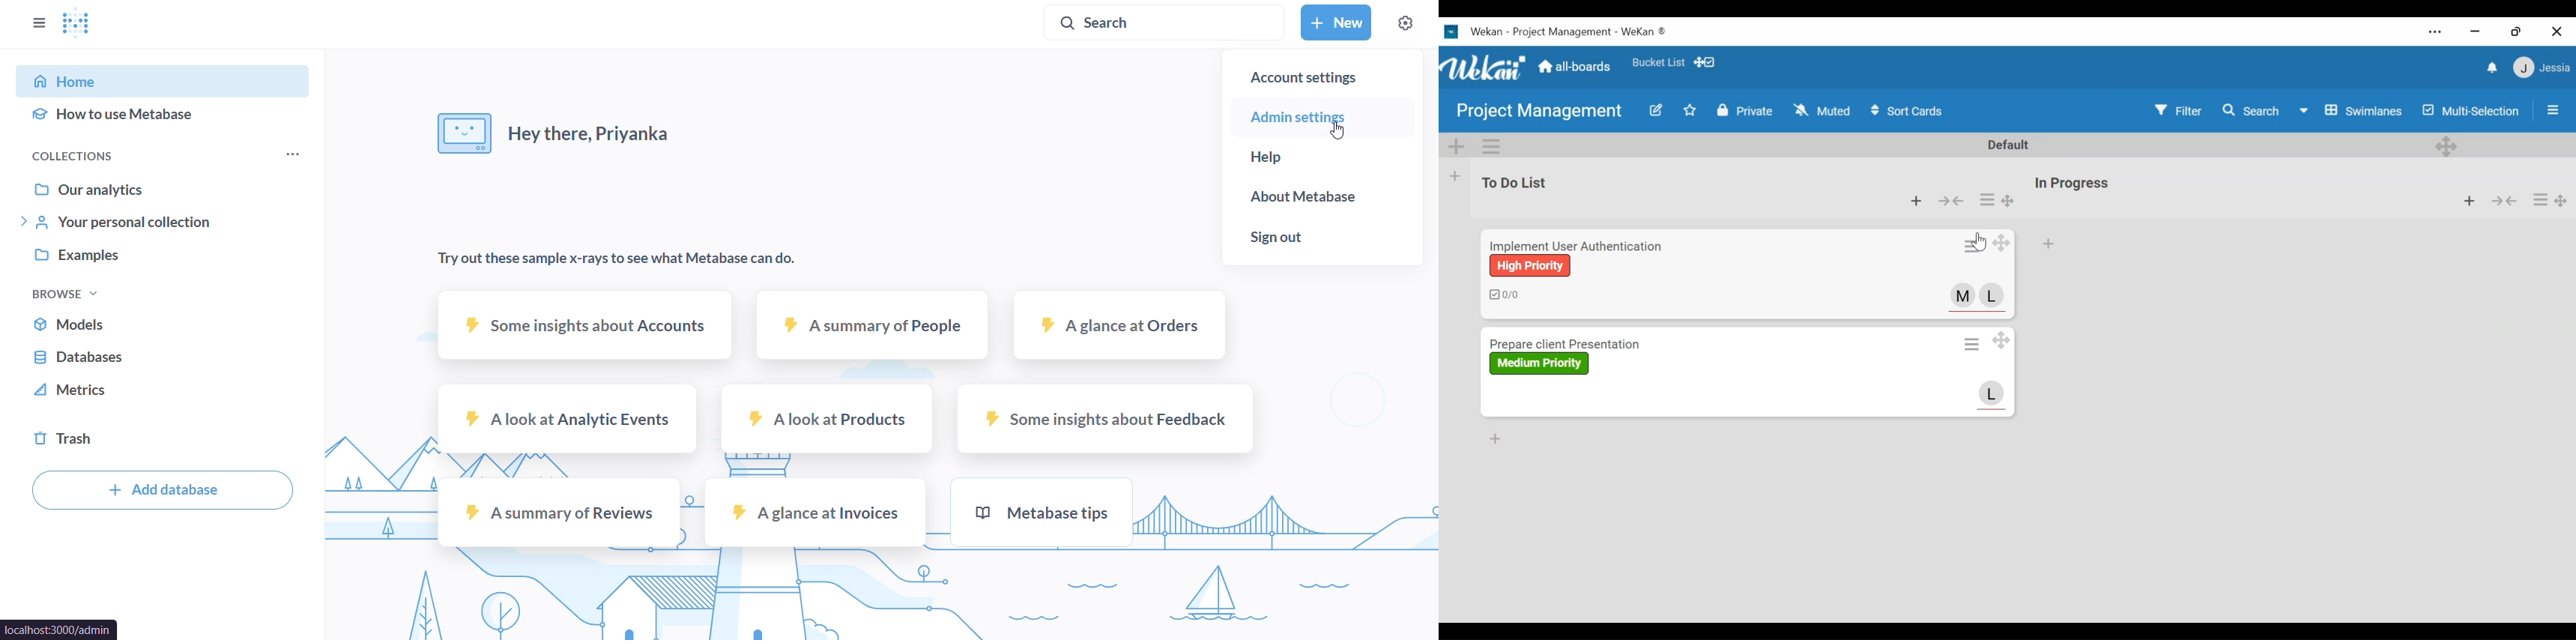 The image size is (2576, 644). I want to click on some insights above accounts, so click(581, 325).